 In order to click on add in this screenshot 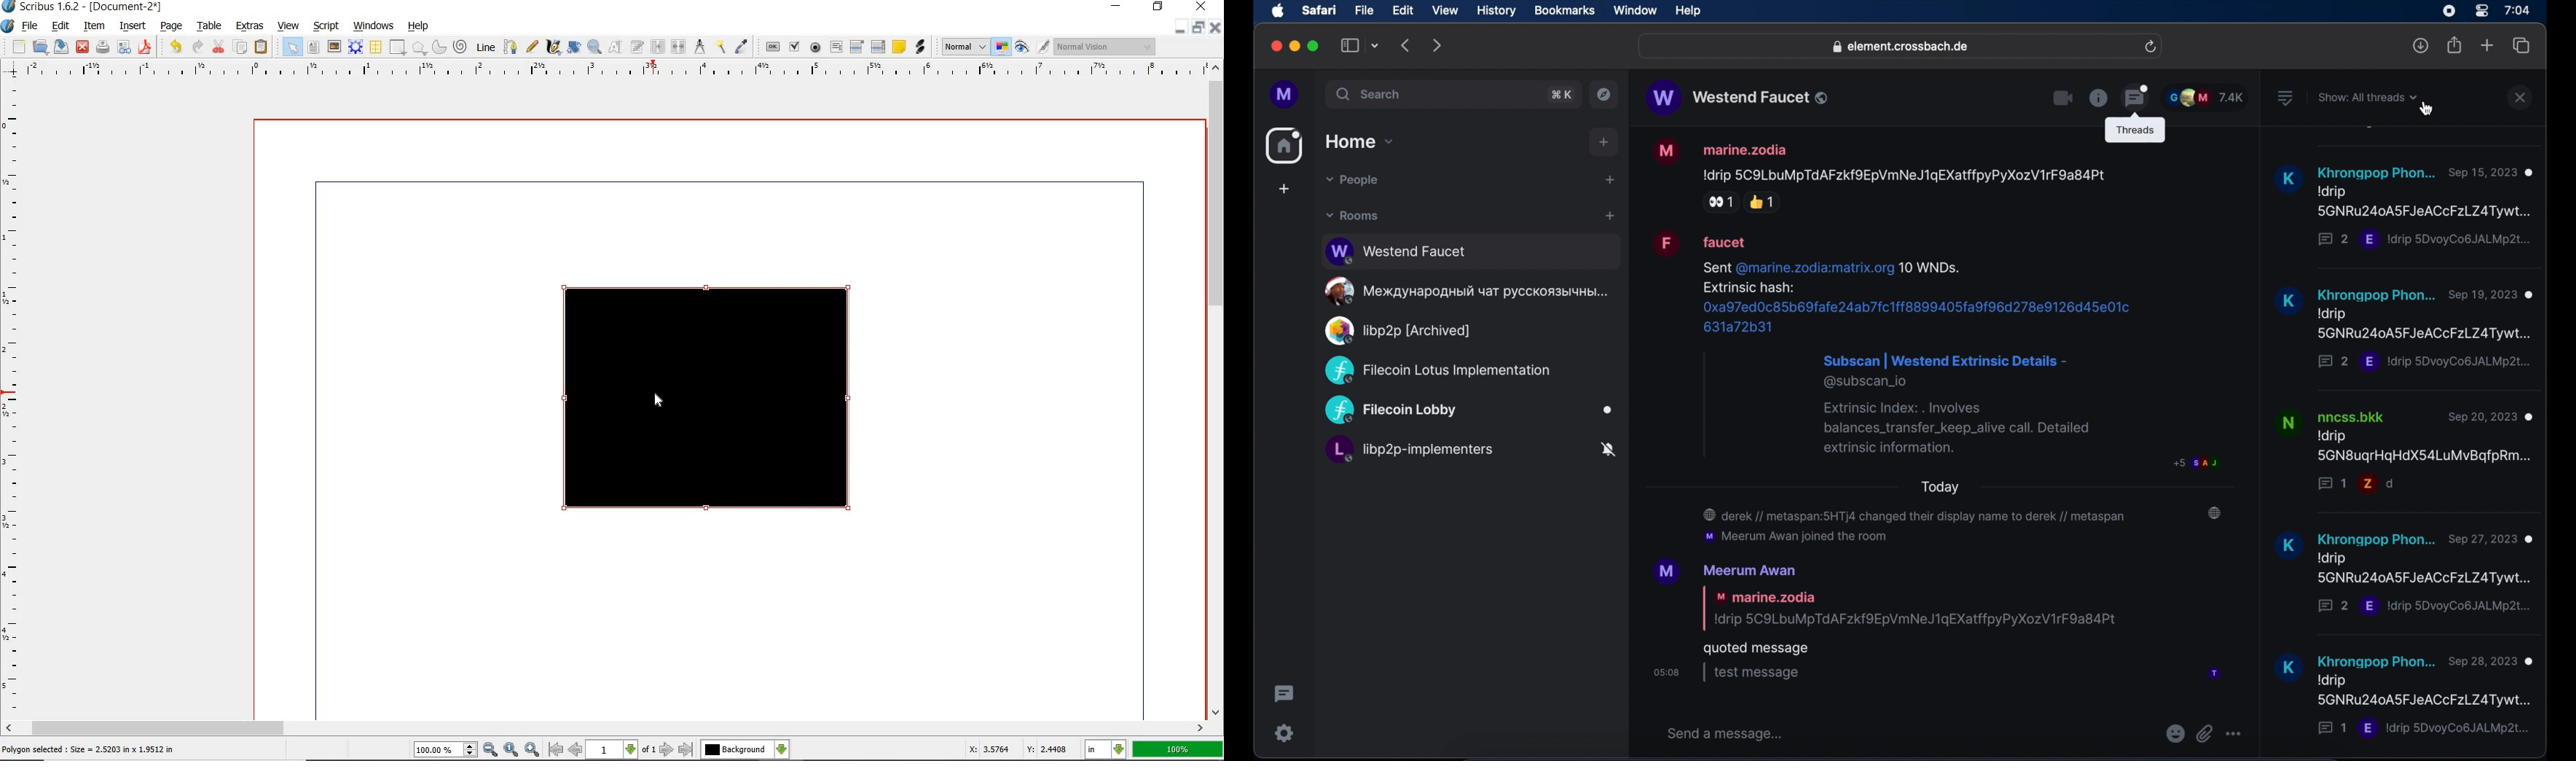, I will do `click(1604, 142)`.